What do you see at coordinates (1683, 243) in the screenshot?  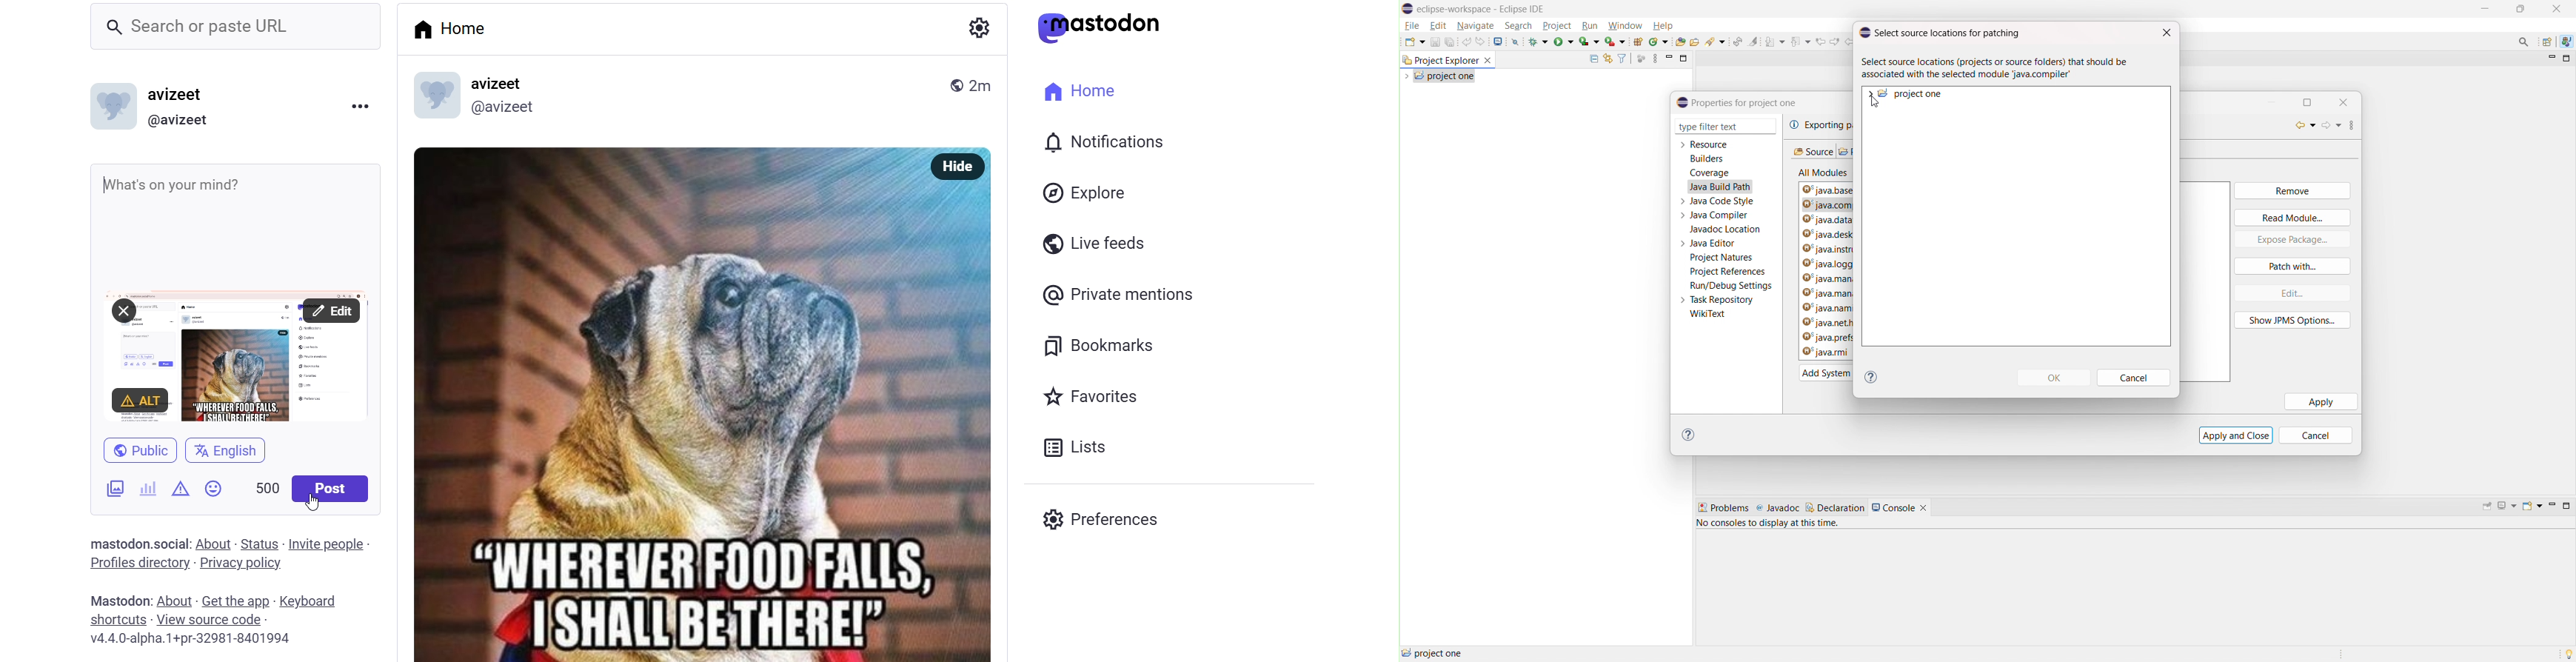 I see `expand java editor` at bounding box center [1683, 243].